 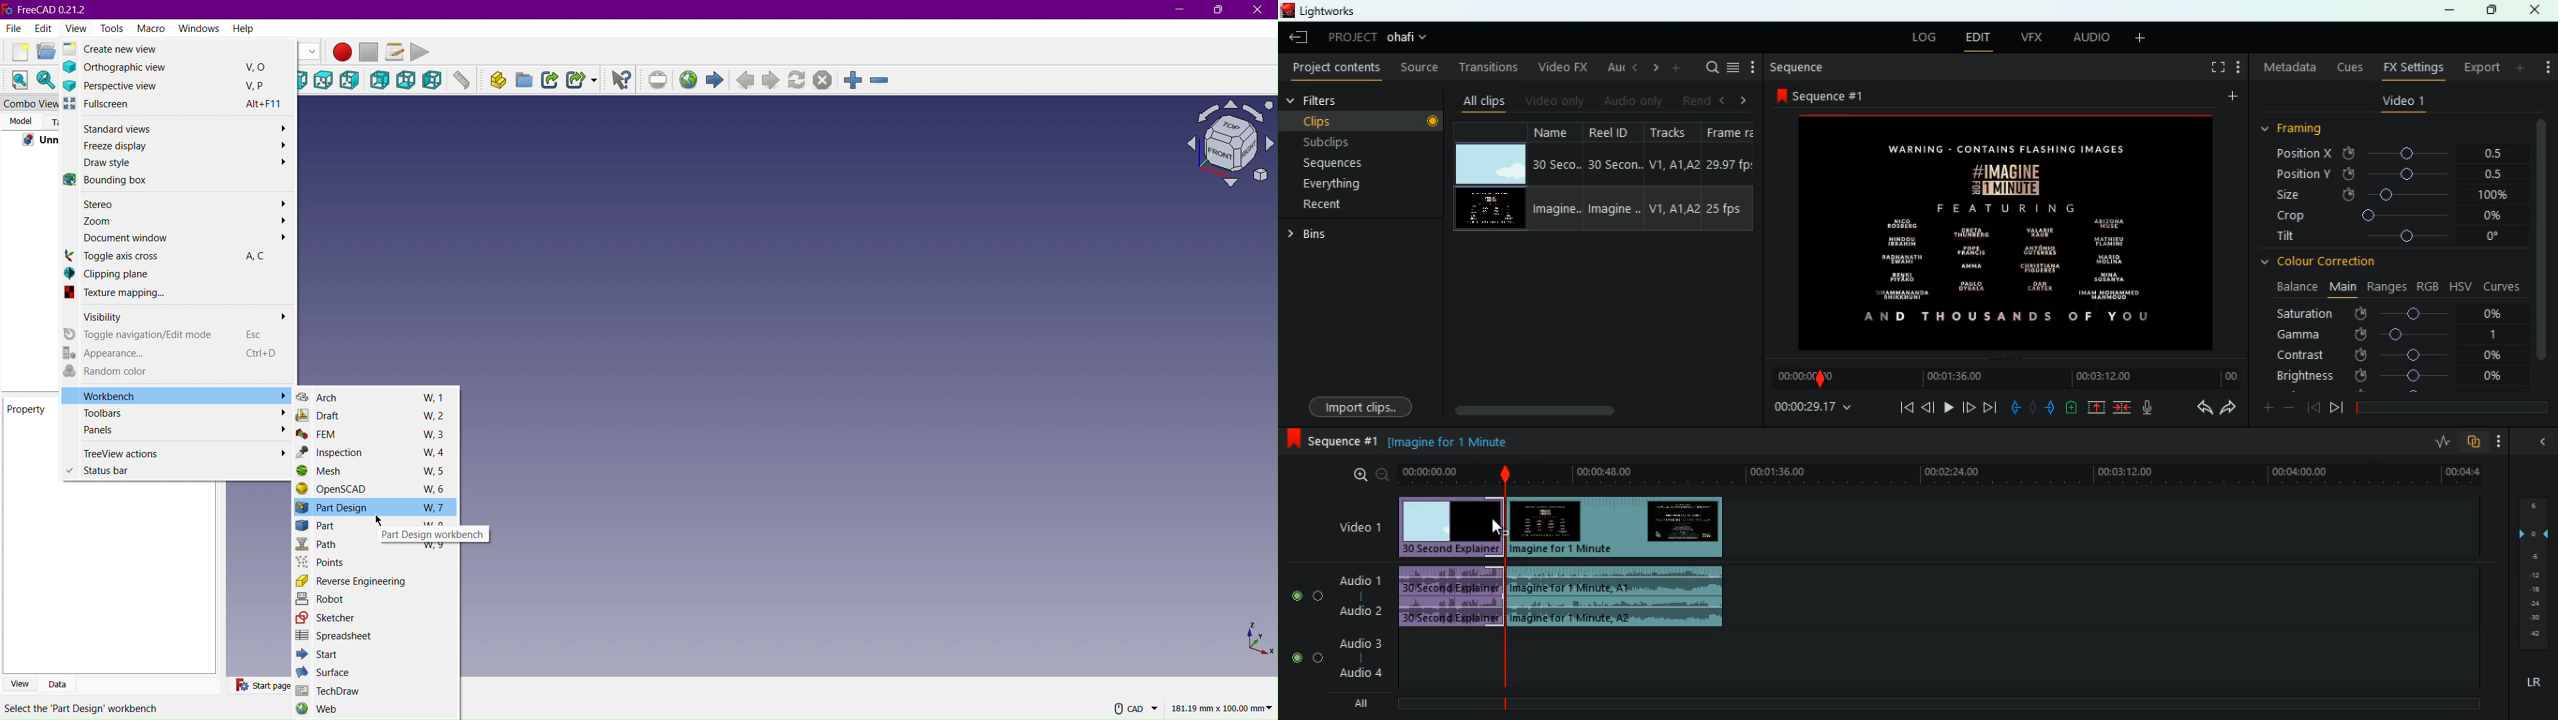 What do you see at coordinates (1710, 67) in the screenshot?
I see `search` at bounding box center [1710, 67].